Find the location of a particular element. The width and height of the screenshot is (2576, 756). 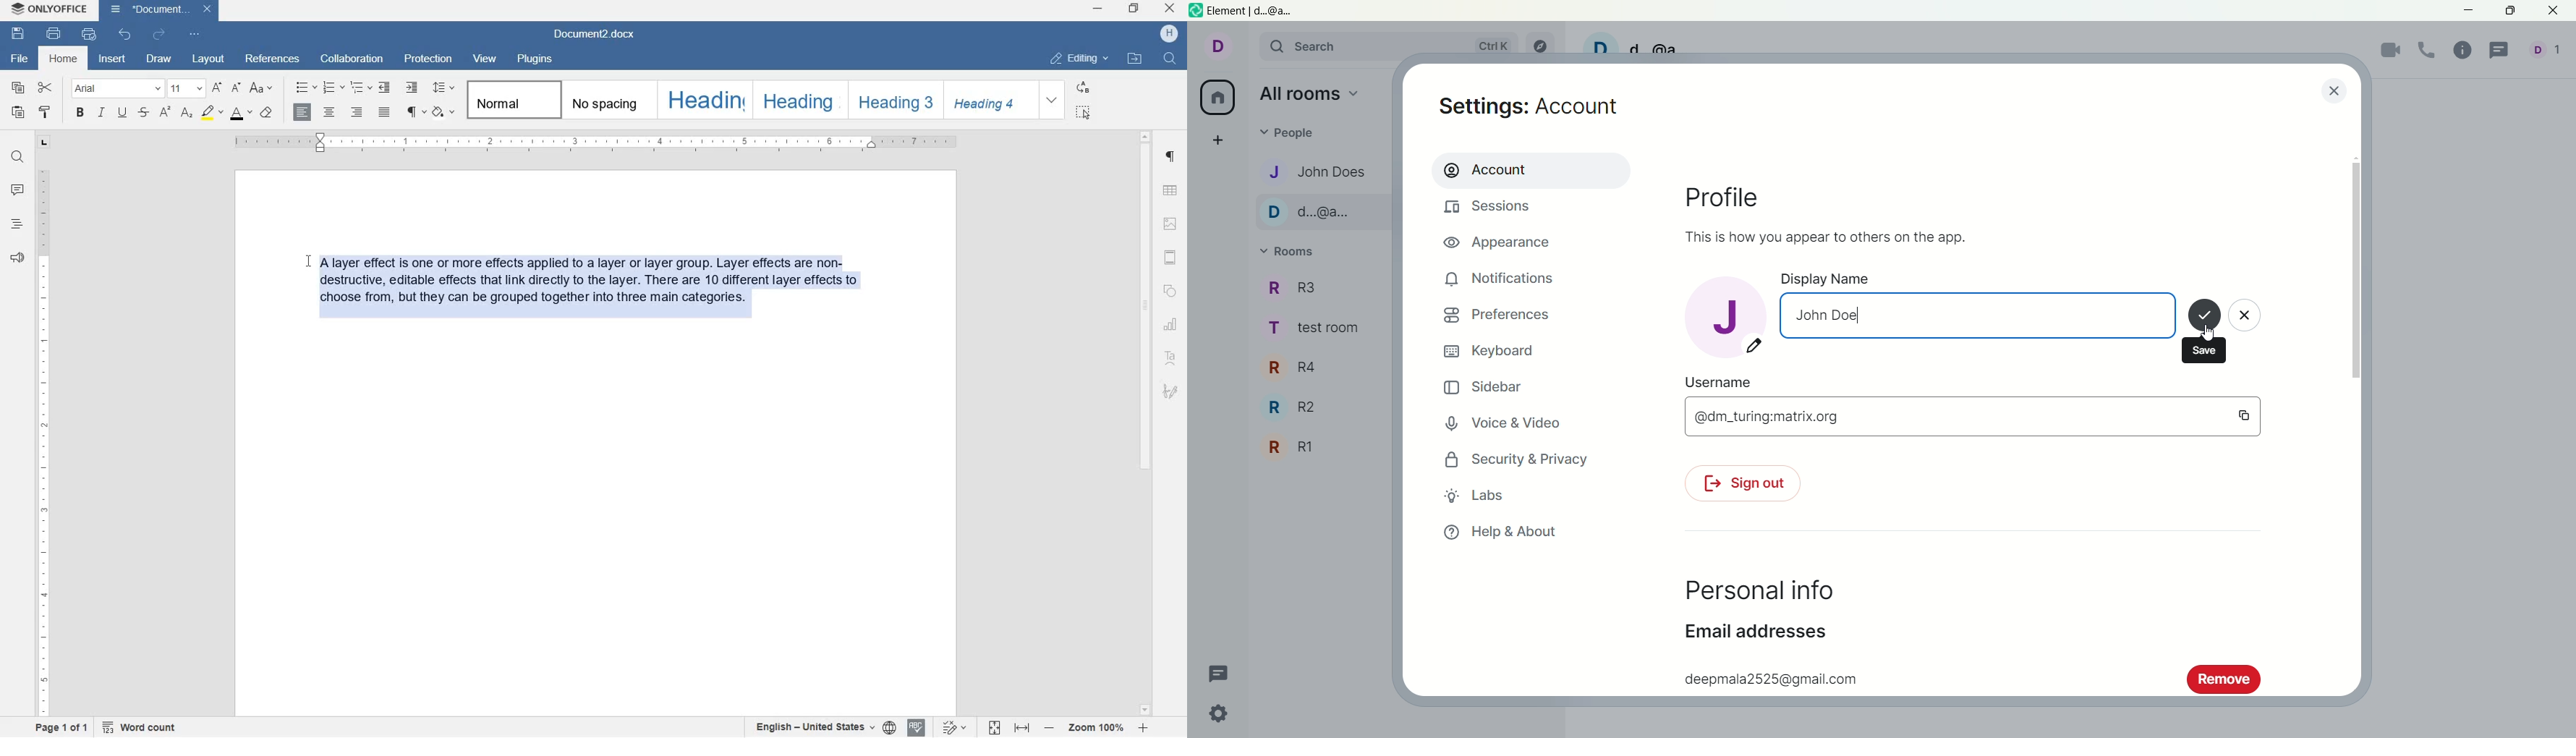

logo is located at coordinates (1196, 12).